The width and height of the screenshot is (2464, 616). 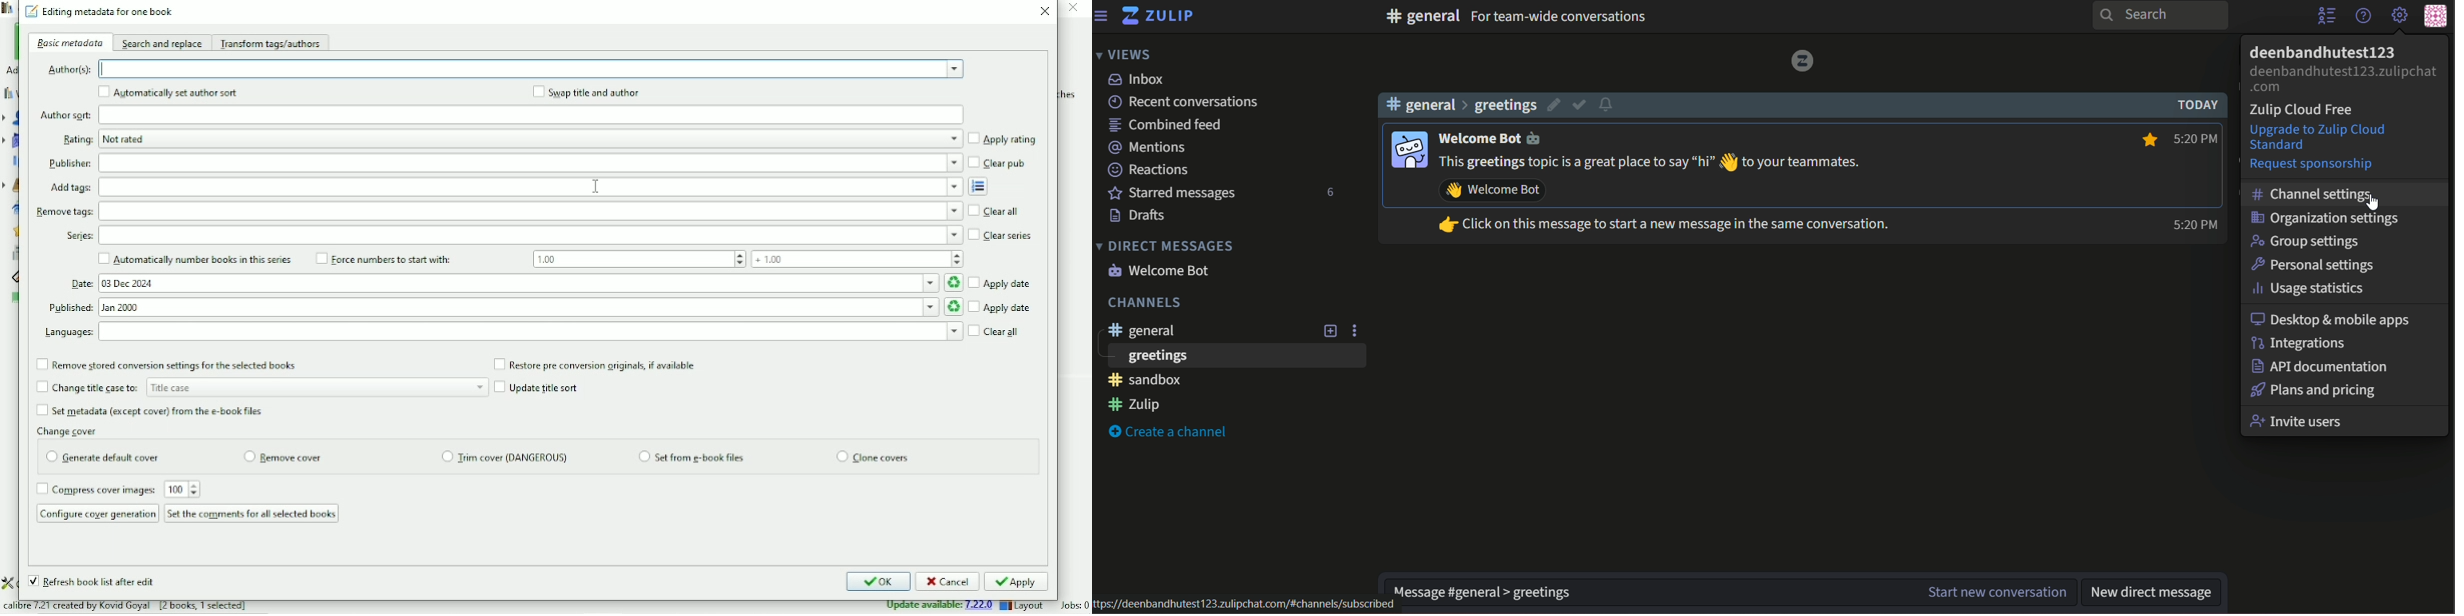 I want to click on Date, so click(x=79, y=286).